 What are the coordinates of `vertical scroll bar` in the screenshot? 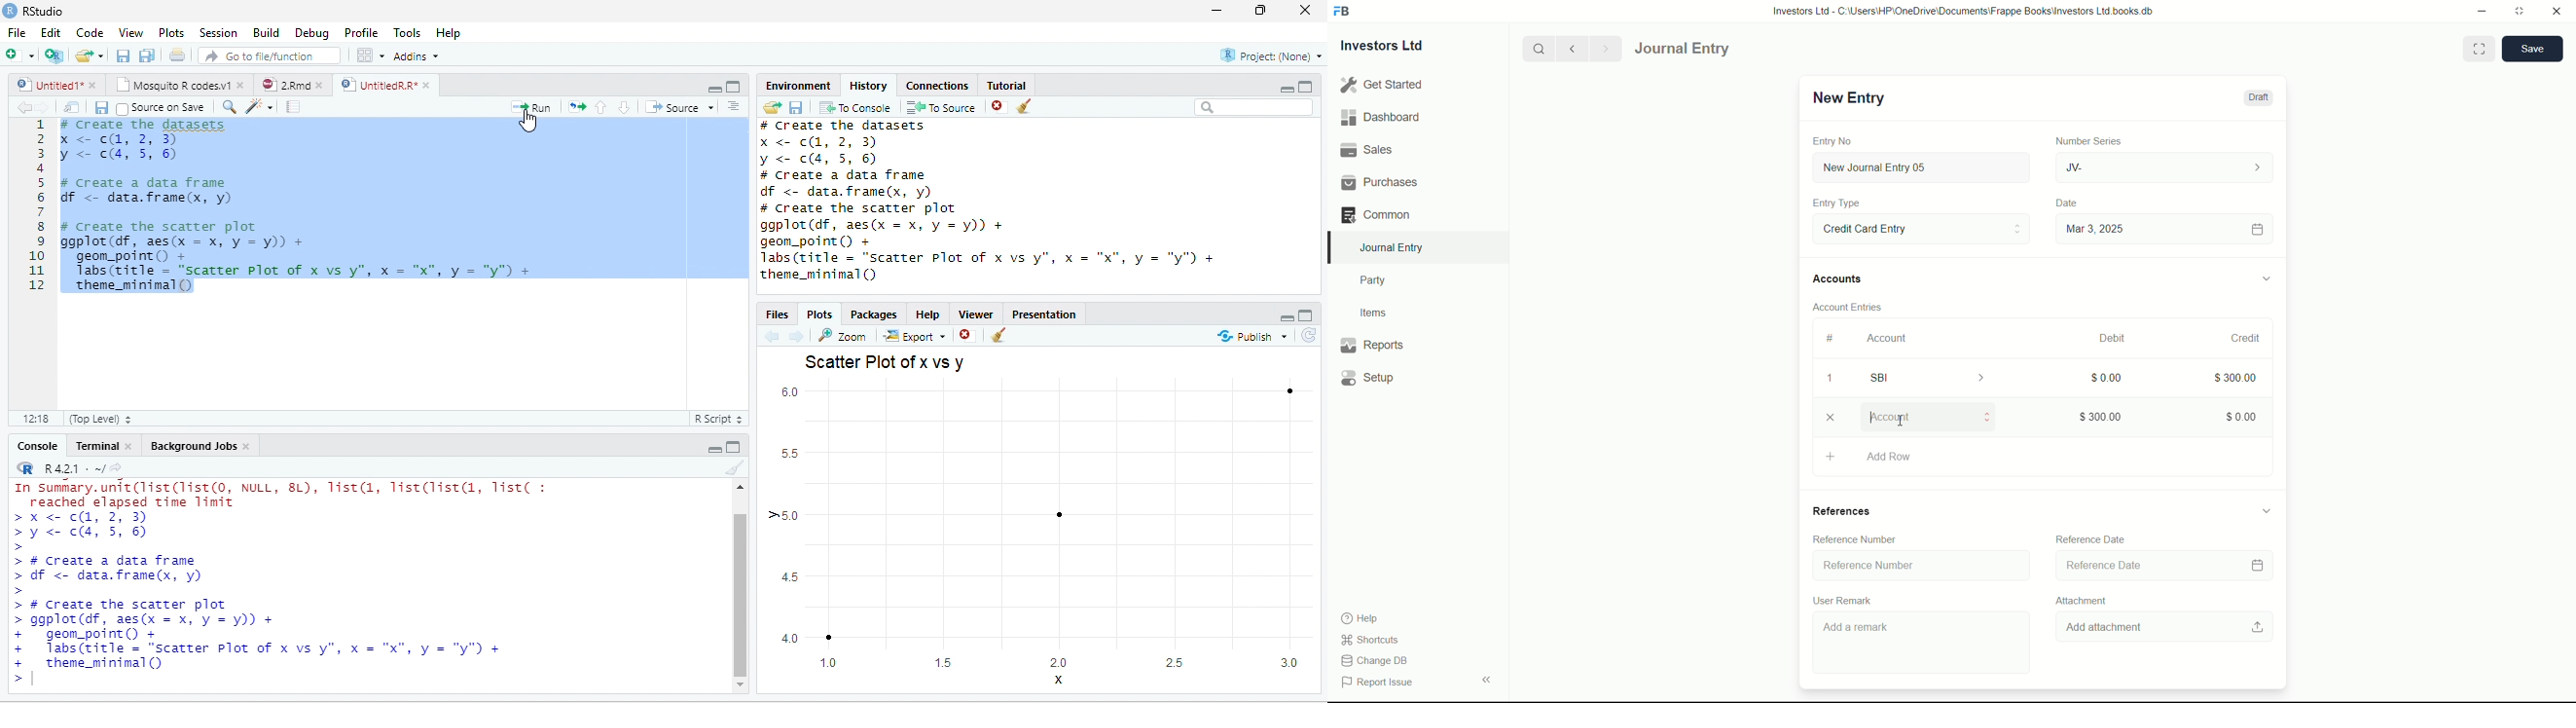 It's located at (740, 586).